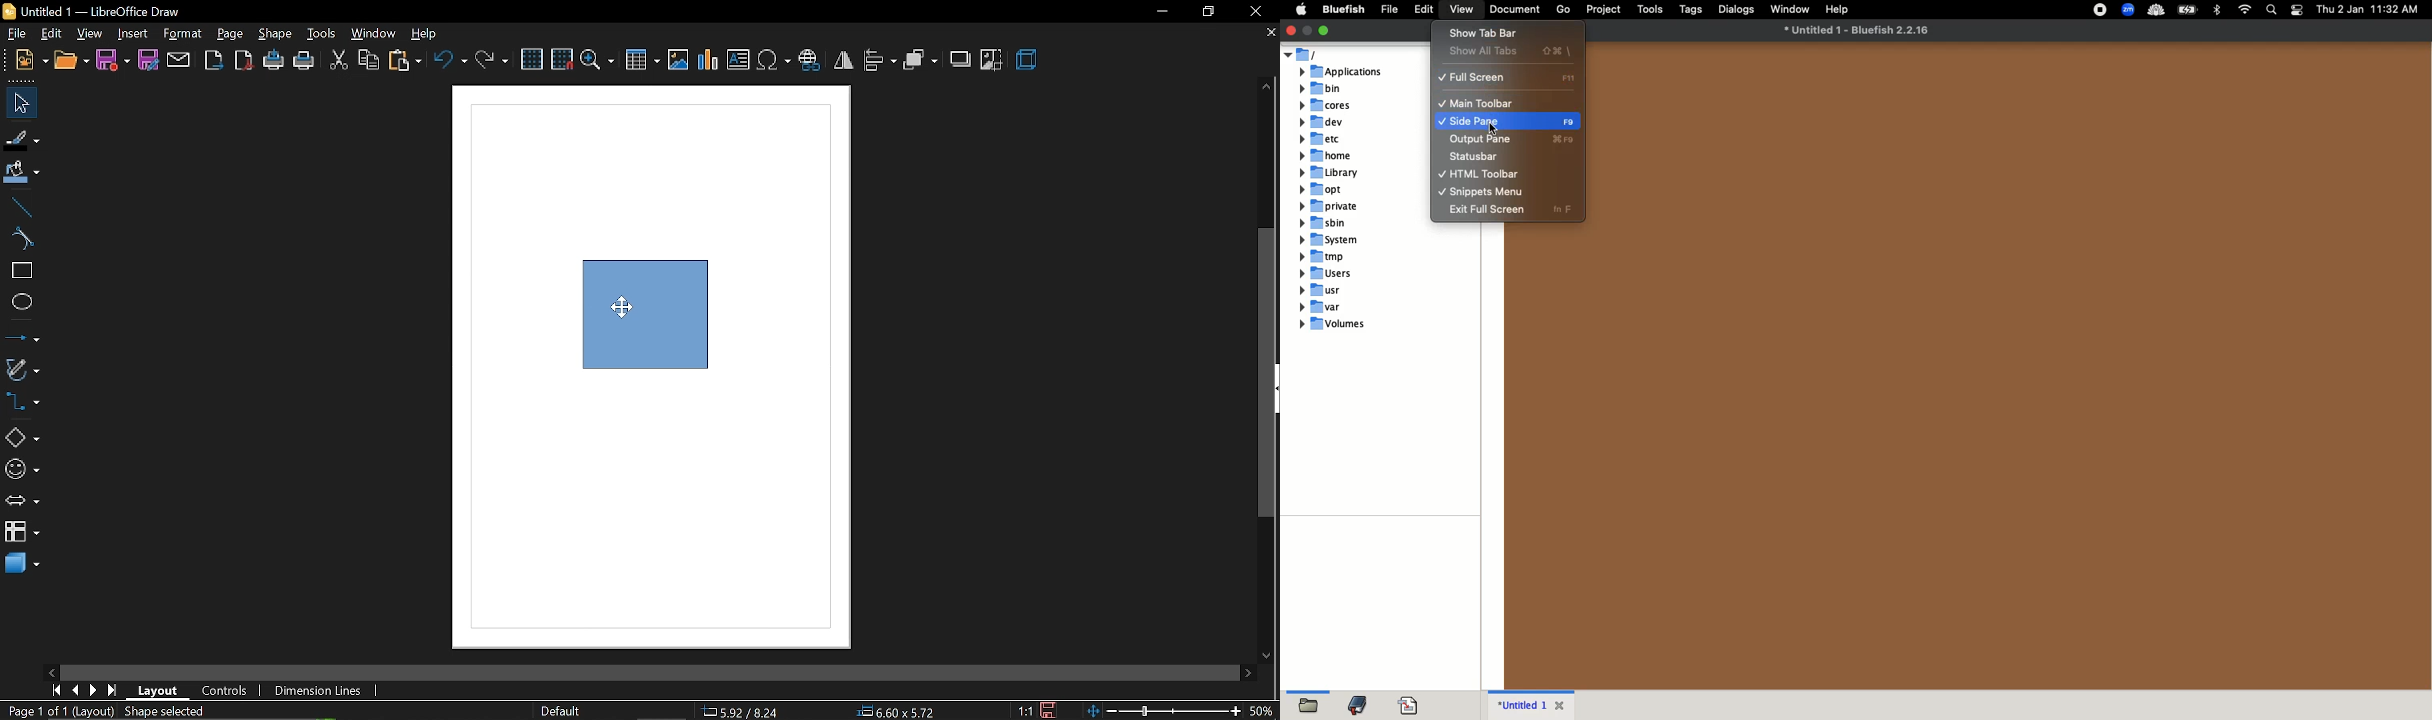 Image resolution: width=2436 pixels, height=728 pixels. I want to click on arrange, so click(920, 61).